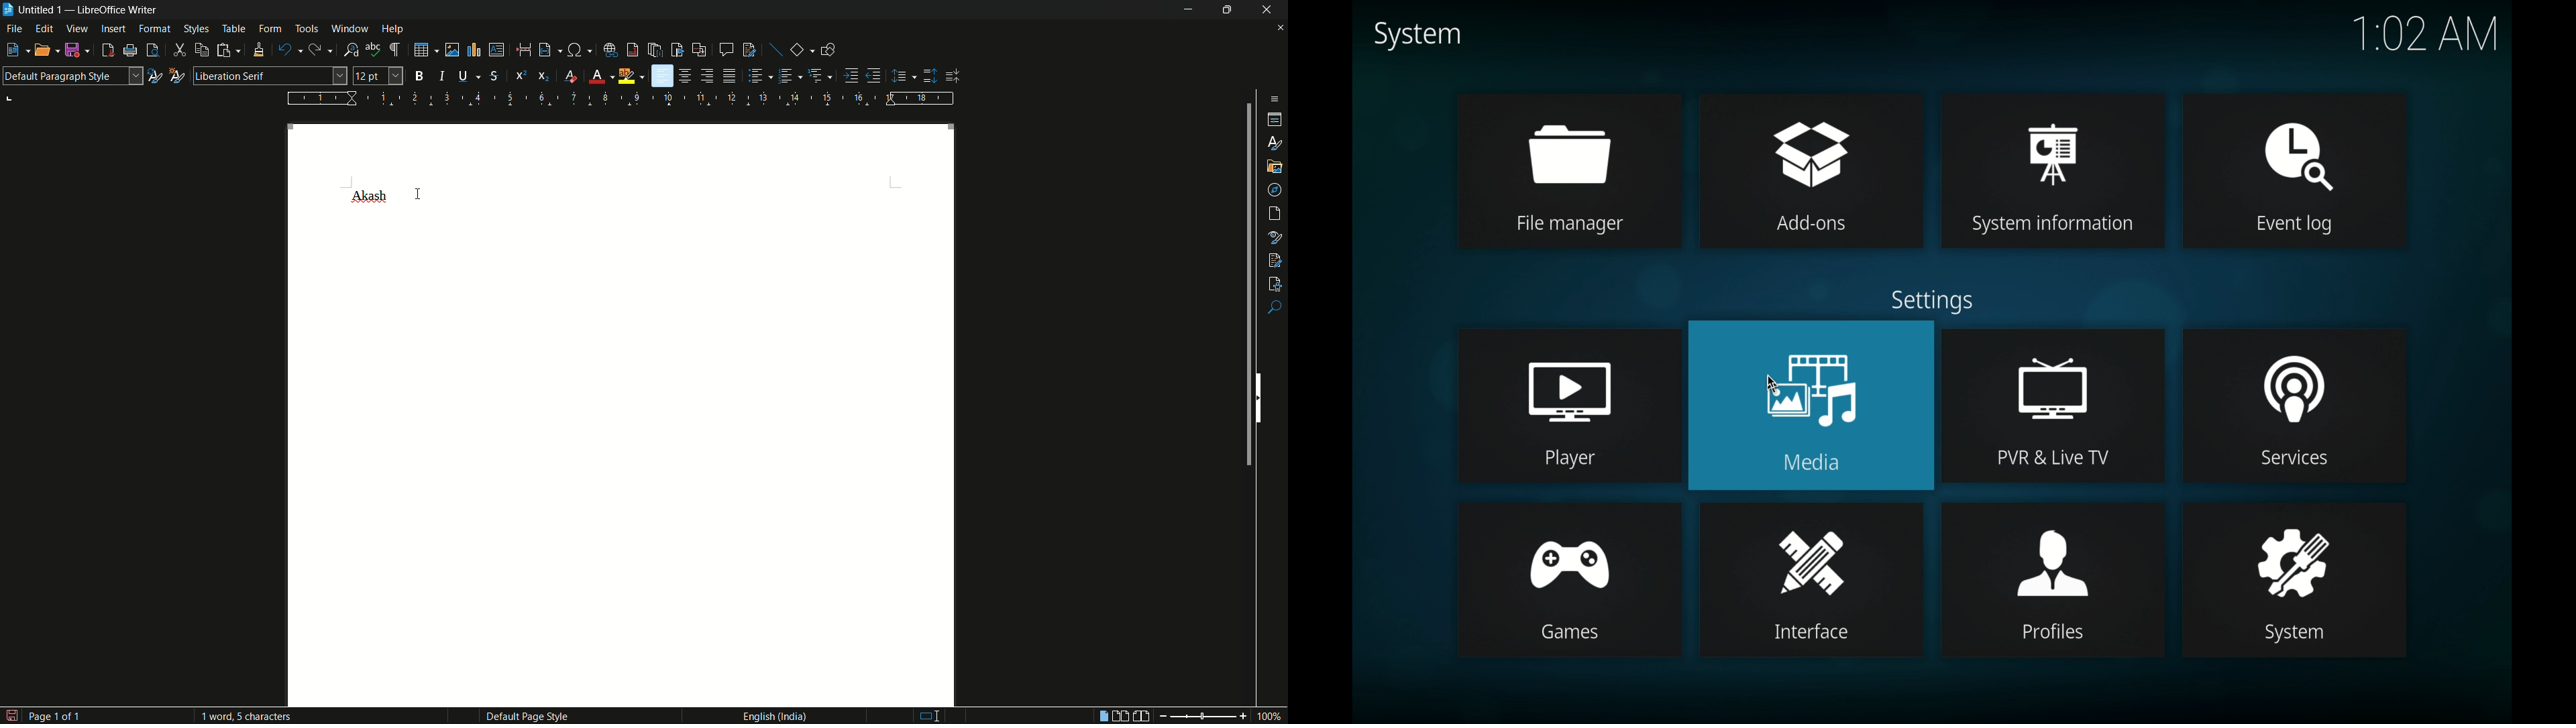  What do you see at coordinates (1275, 236) in the screenshot?
I see `style inspector` at bounding box center [1275, 236].